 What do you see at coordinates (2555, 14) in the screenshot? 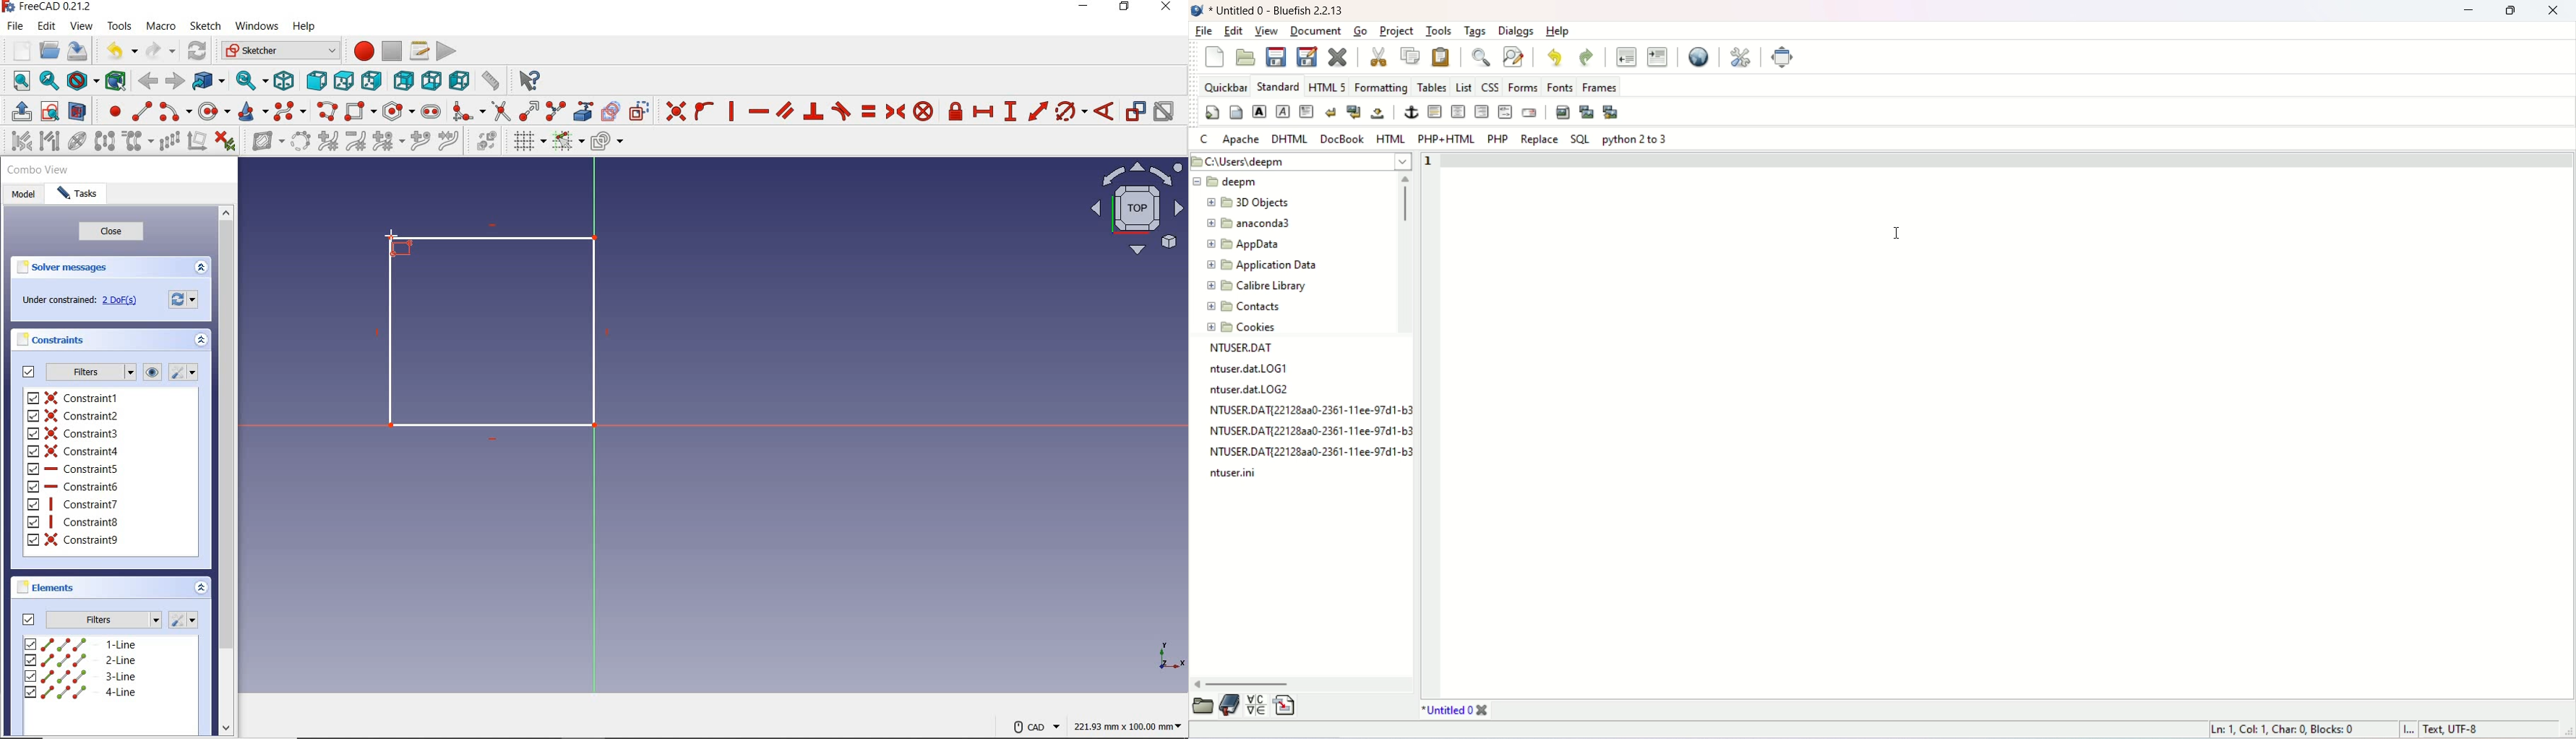
I see `close` at bounding box center [2555, 14].